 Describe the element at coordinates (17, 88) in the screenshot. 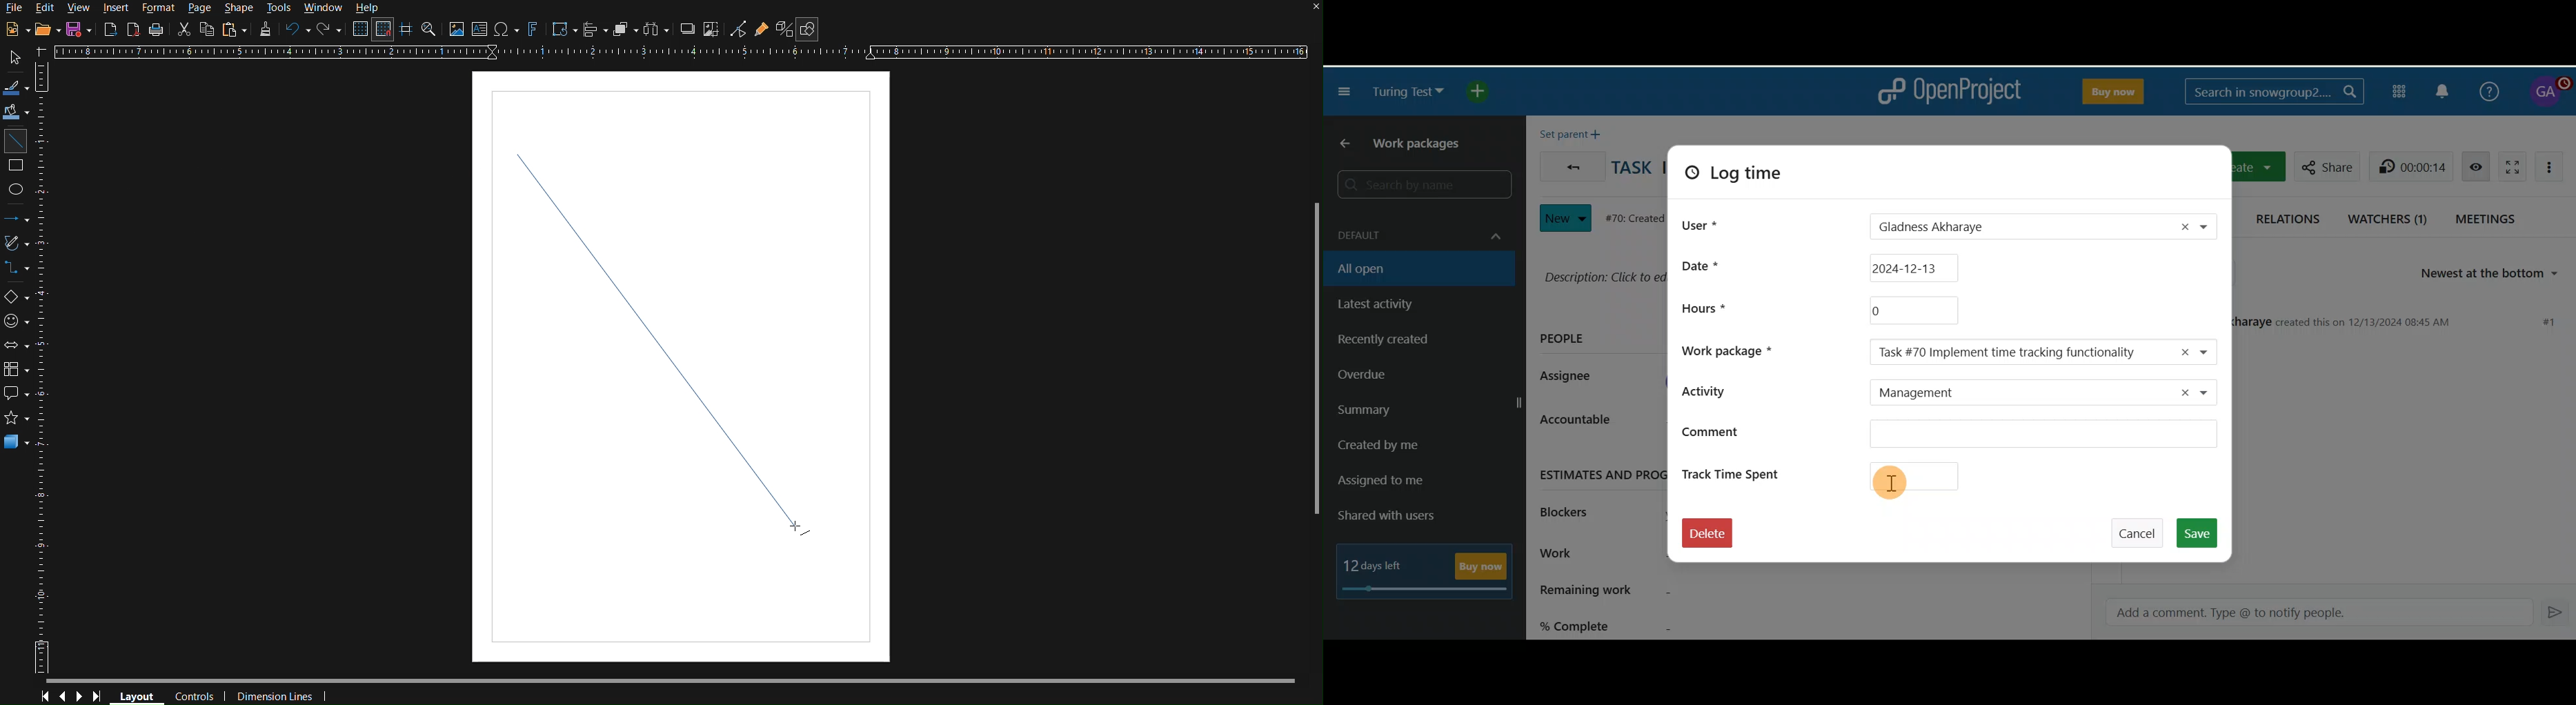

I see `Line color` at that location.